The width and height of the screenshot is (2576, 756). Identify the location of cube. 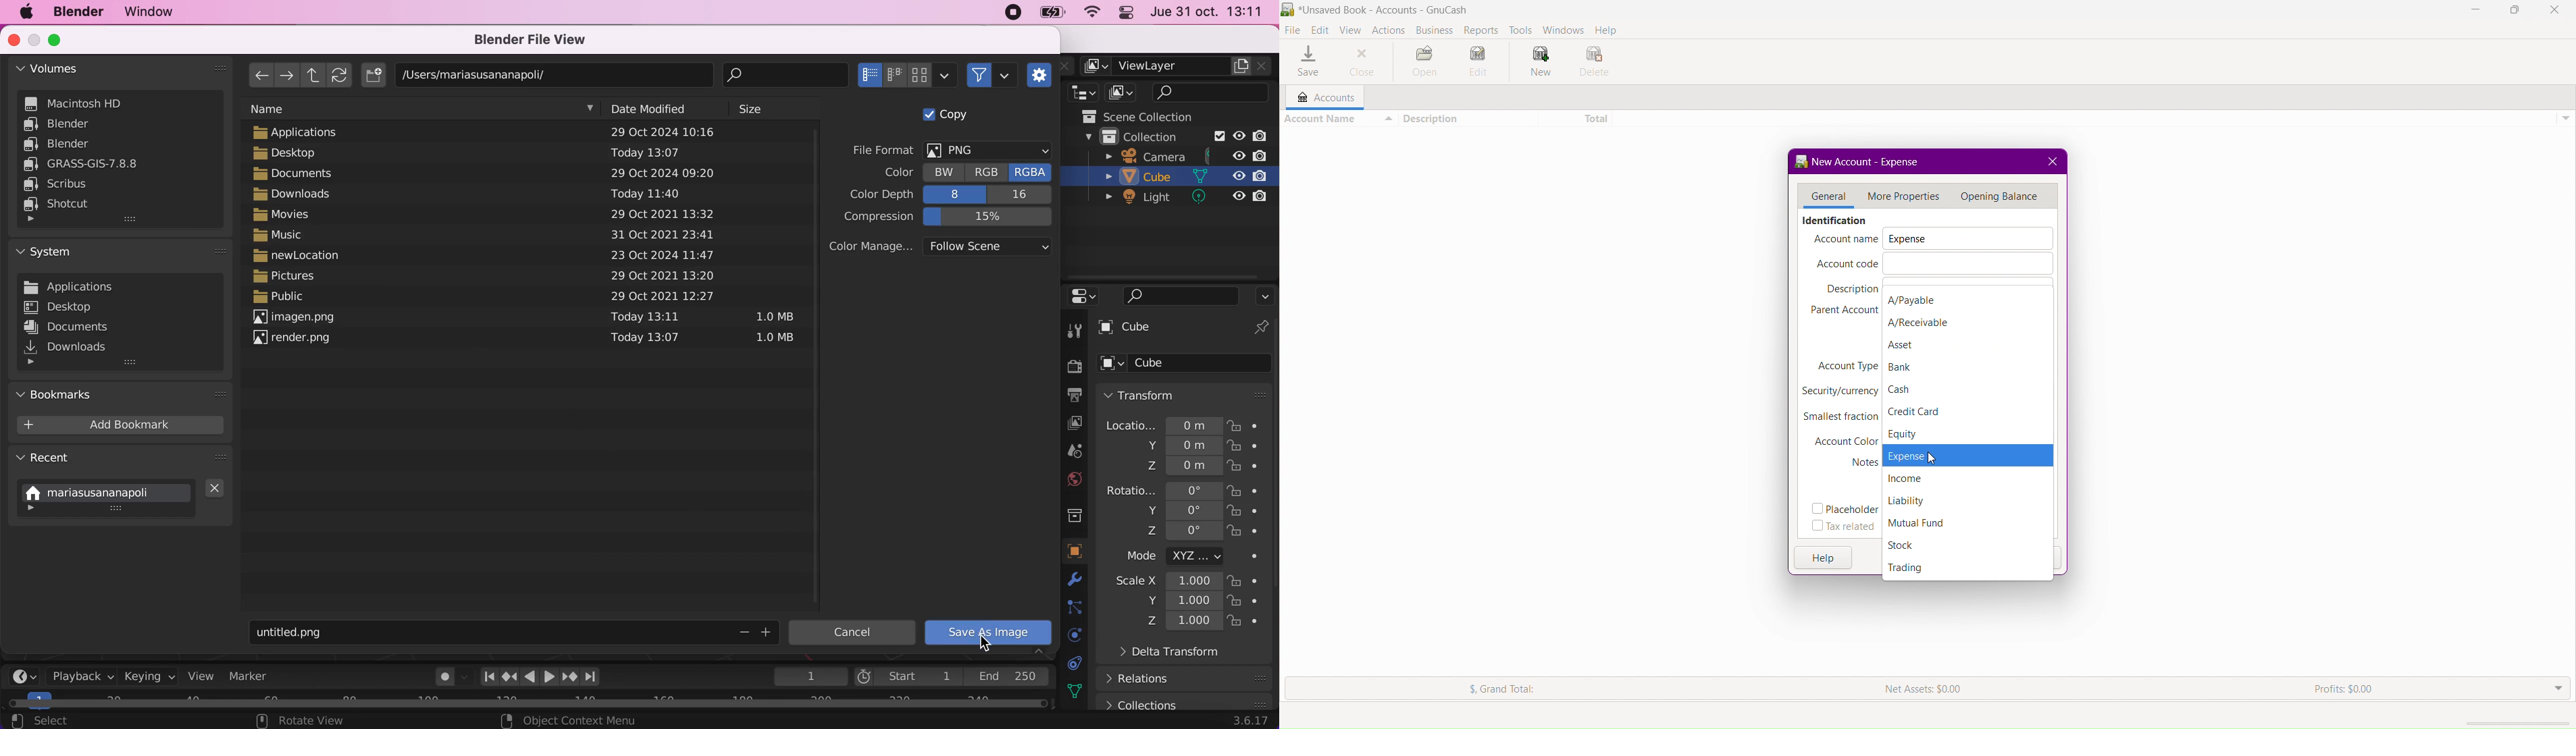
(1174, 178).